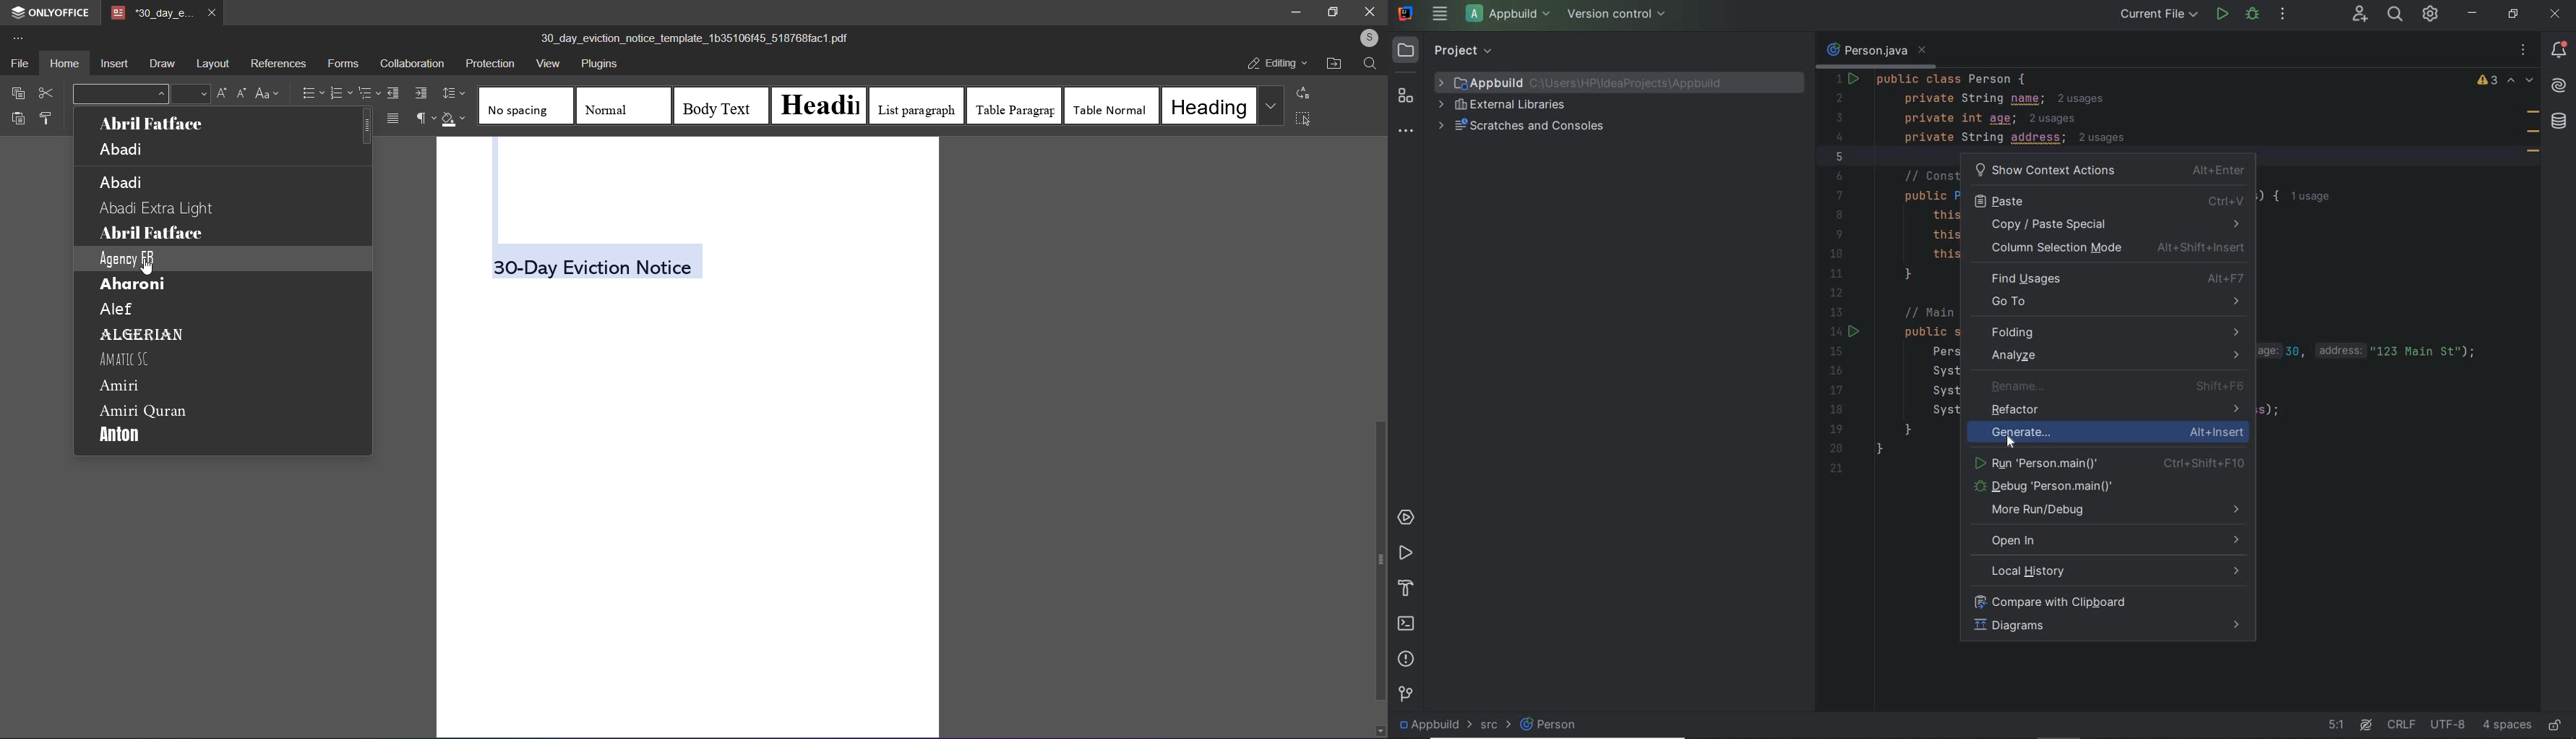  Describe the element at coordinates (455, 93) in the screenshot. I see `line spacing` at that location.